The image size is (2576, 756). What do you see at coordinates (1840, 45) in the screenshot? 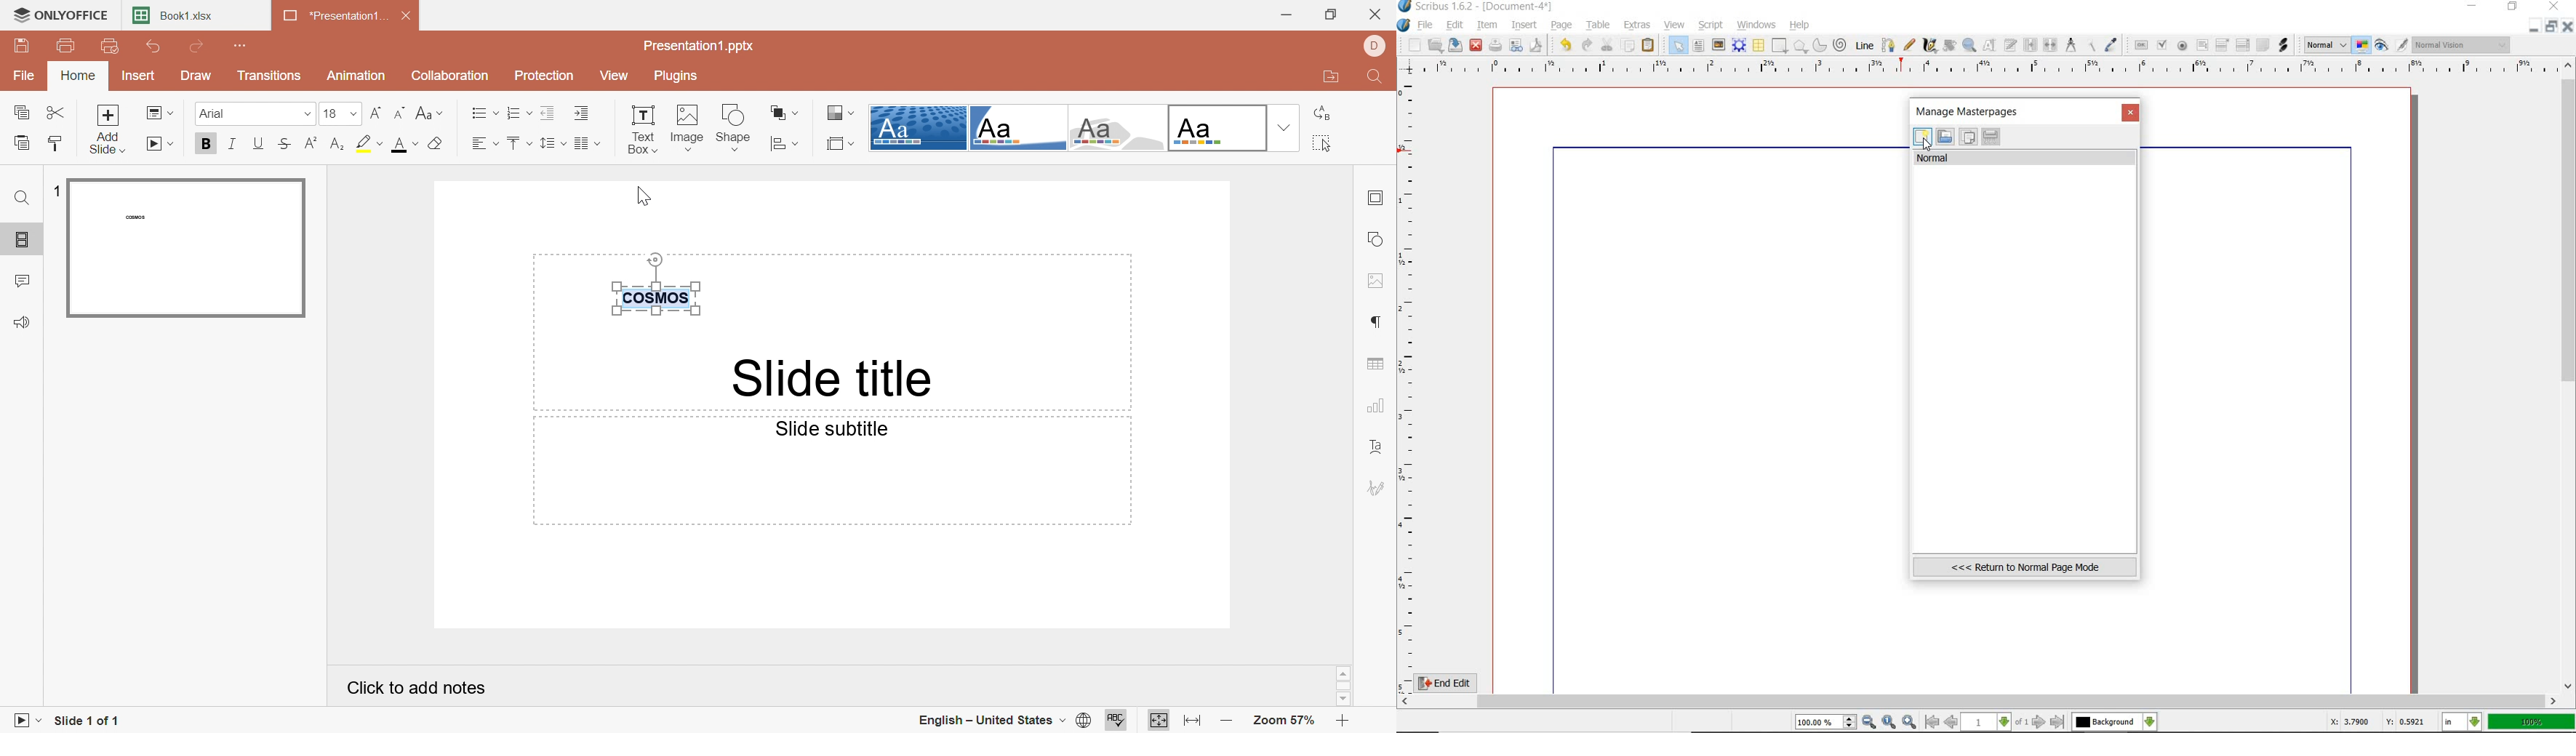
I see `spiral` at bounding box center [1840, 45].